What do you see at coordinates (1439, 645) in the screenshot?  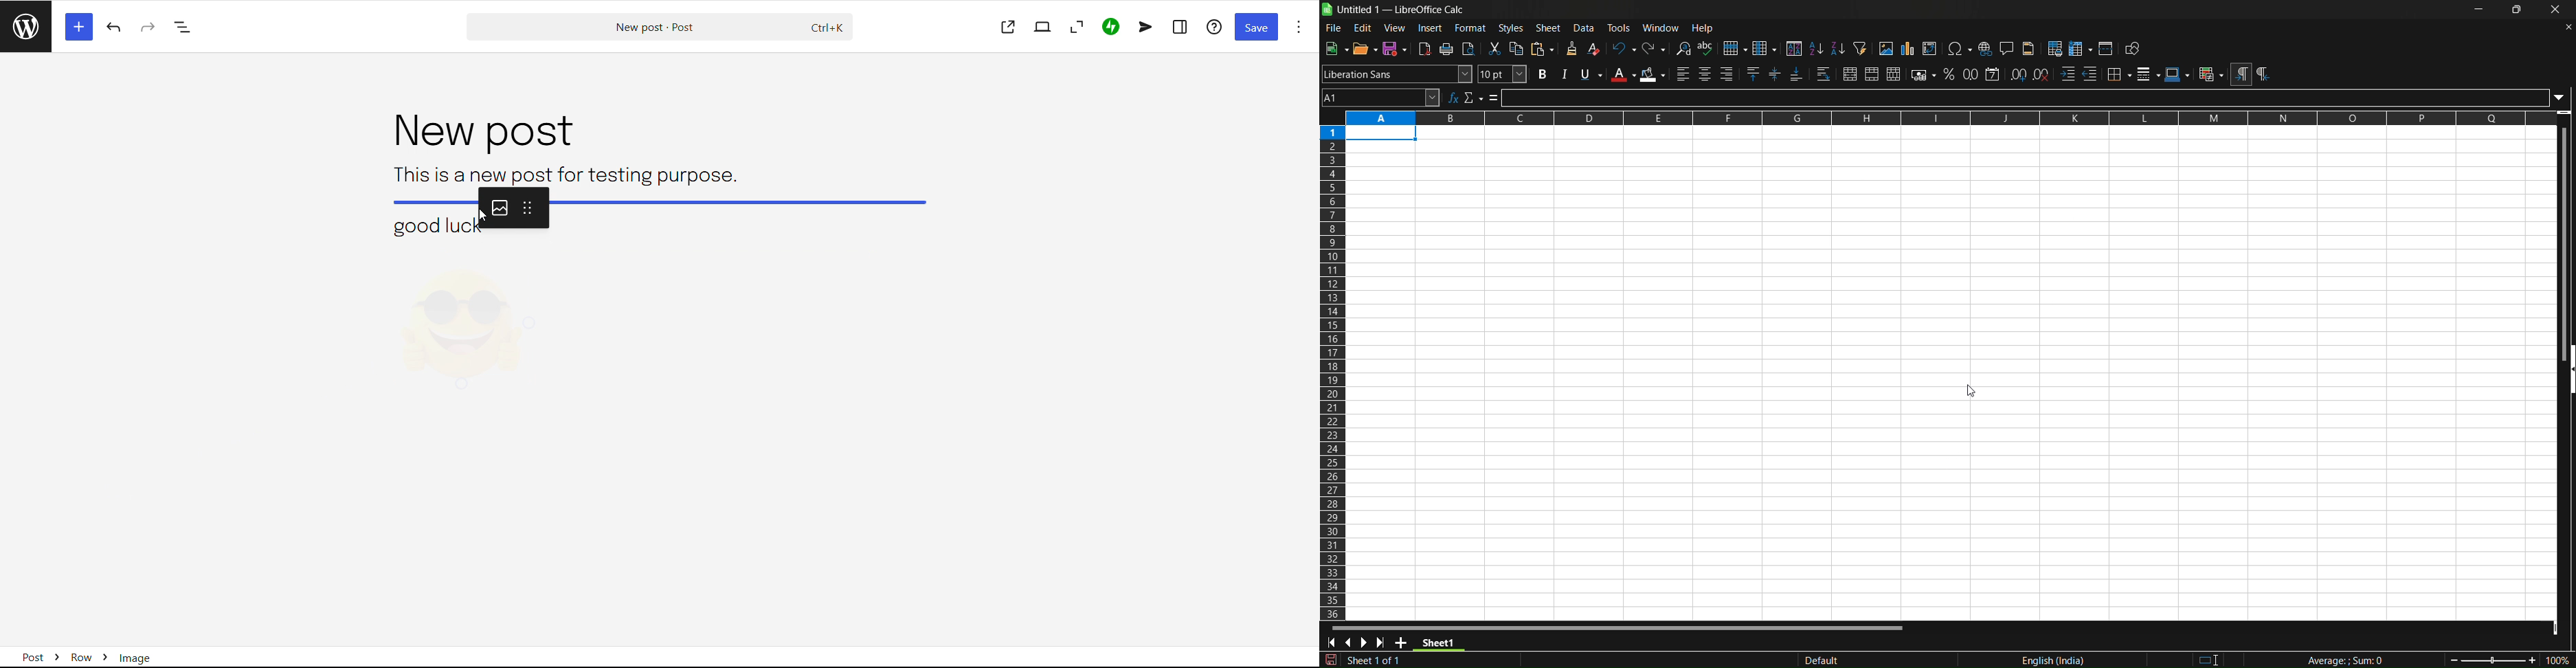 I see `sheet tab color is changed to lime.` at bounding box center [1439, 645].